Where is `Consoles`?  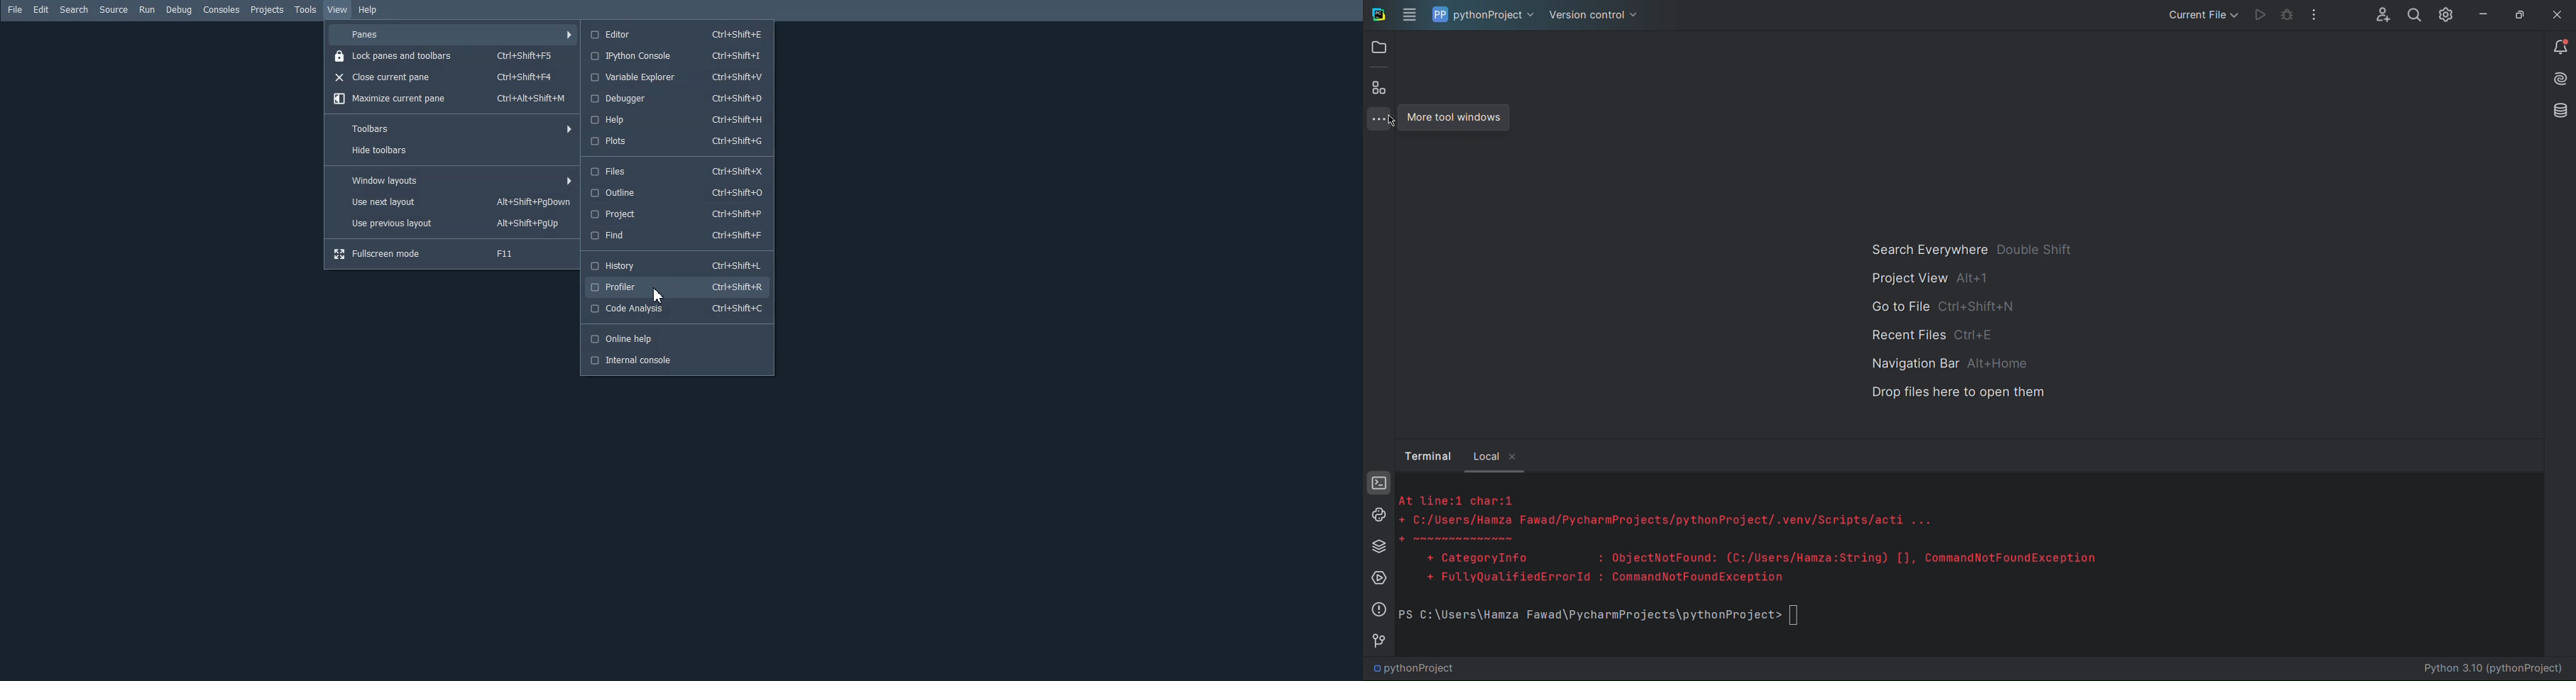
Consoles is located at coordinates (221, 10).